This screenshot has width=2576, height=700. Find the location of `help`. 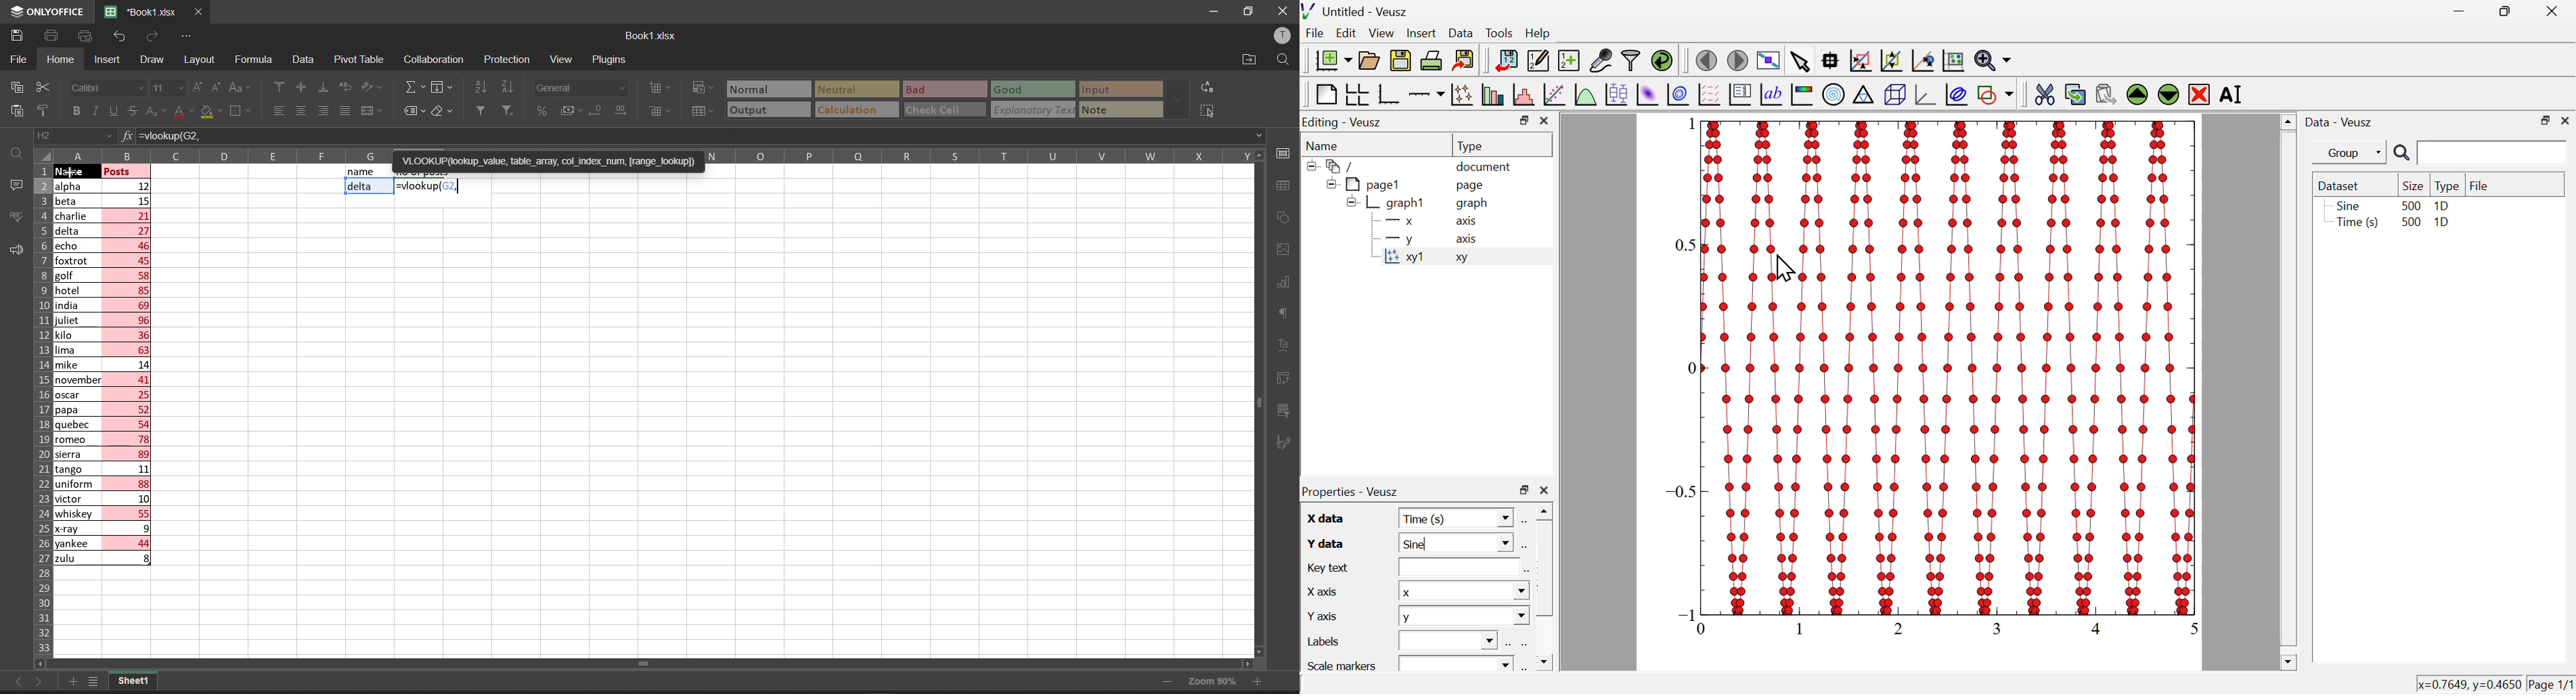

help is located at coordinates (1538, 34).